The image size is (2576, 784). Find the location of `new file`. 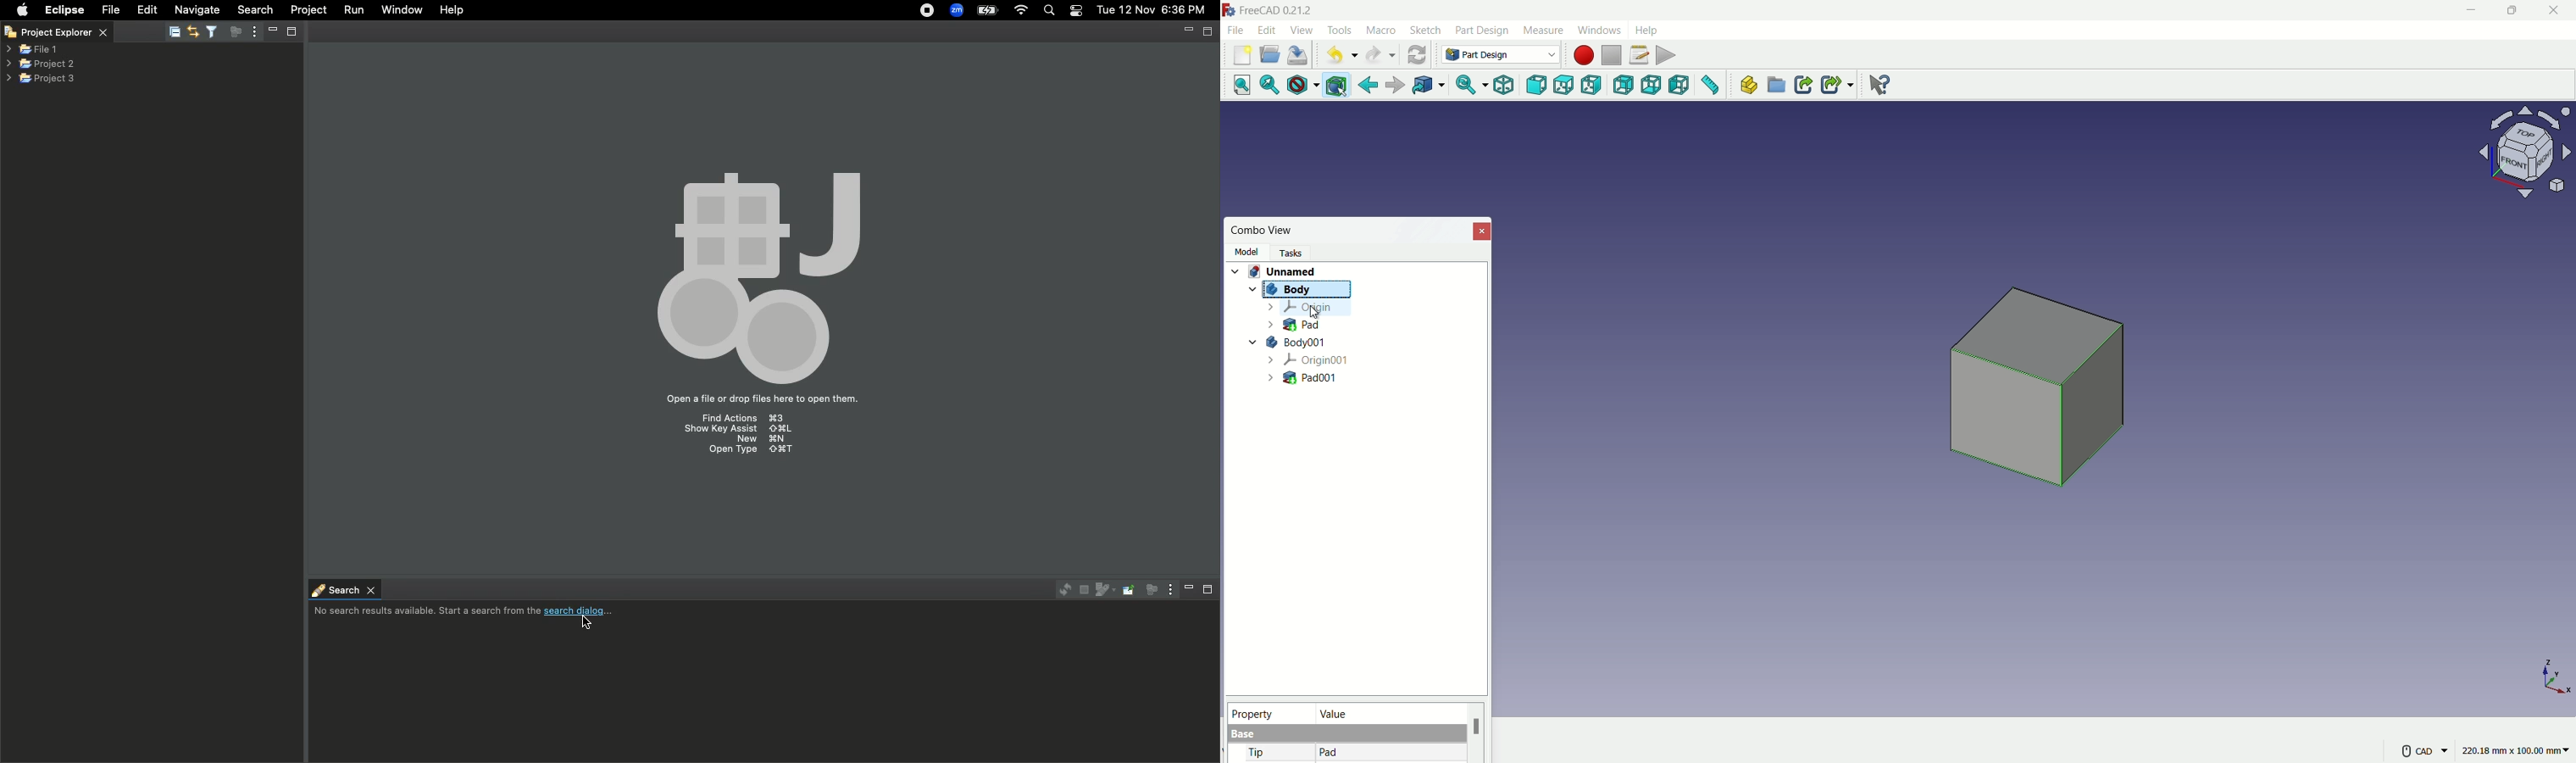

new file is located at coordinates (1242, 55).